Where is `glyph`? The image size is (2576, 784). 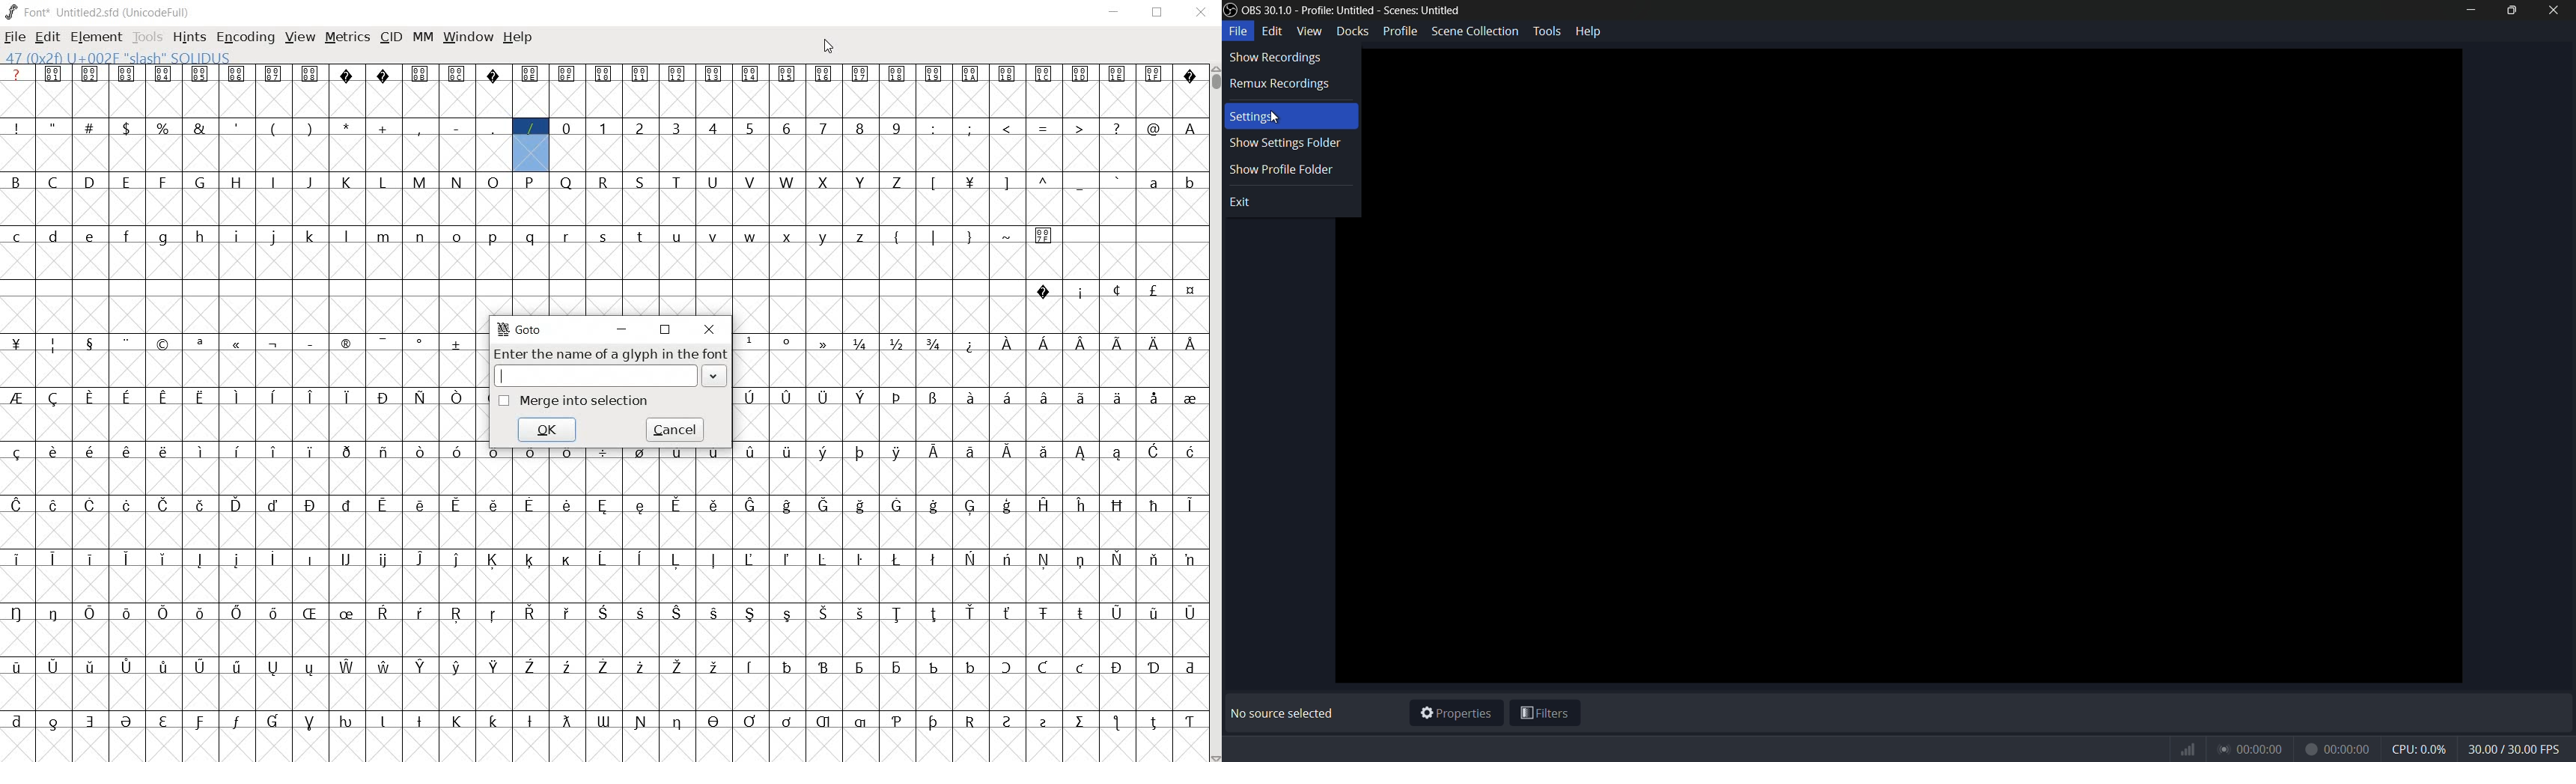 glyph is located at coordinates (310, 723).